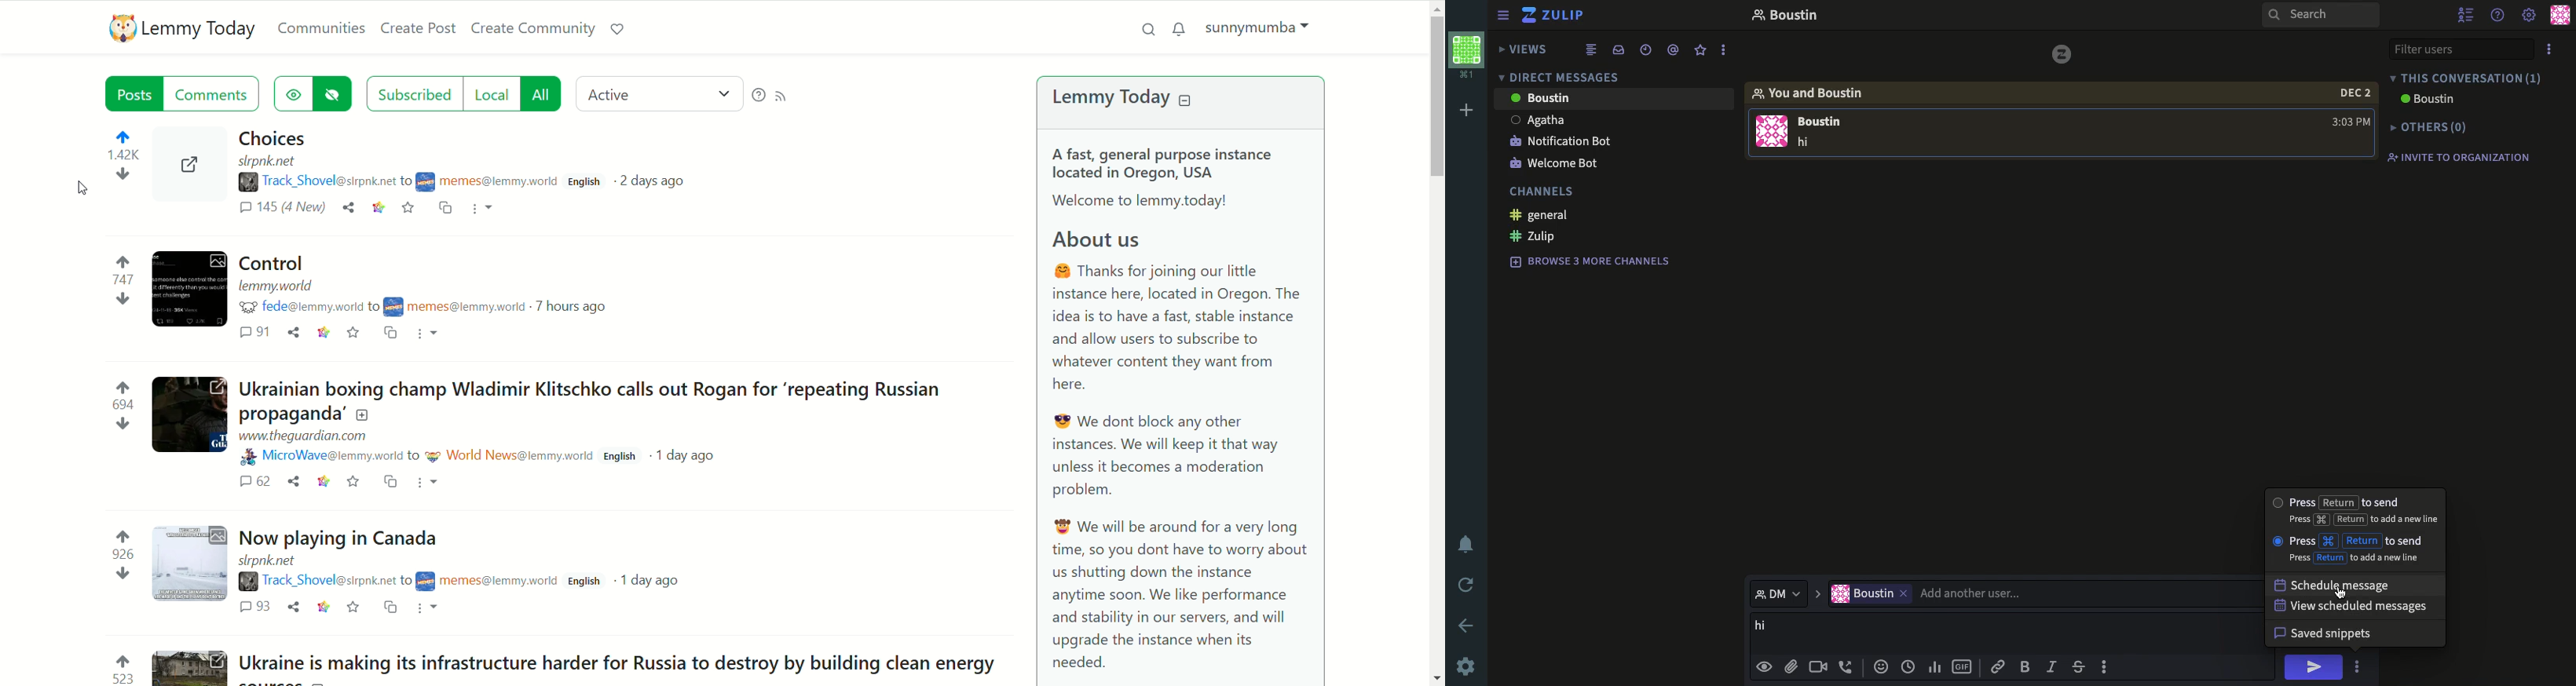 The height and width of the screenshot is (700, 2576). I want to click on you and boustin, so click(1817, 92).